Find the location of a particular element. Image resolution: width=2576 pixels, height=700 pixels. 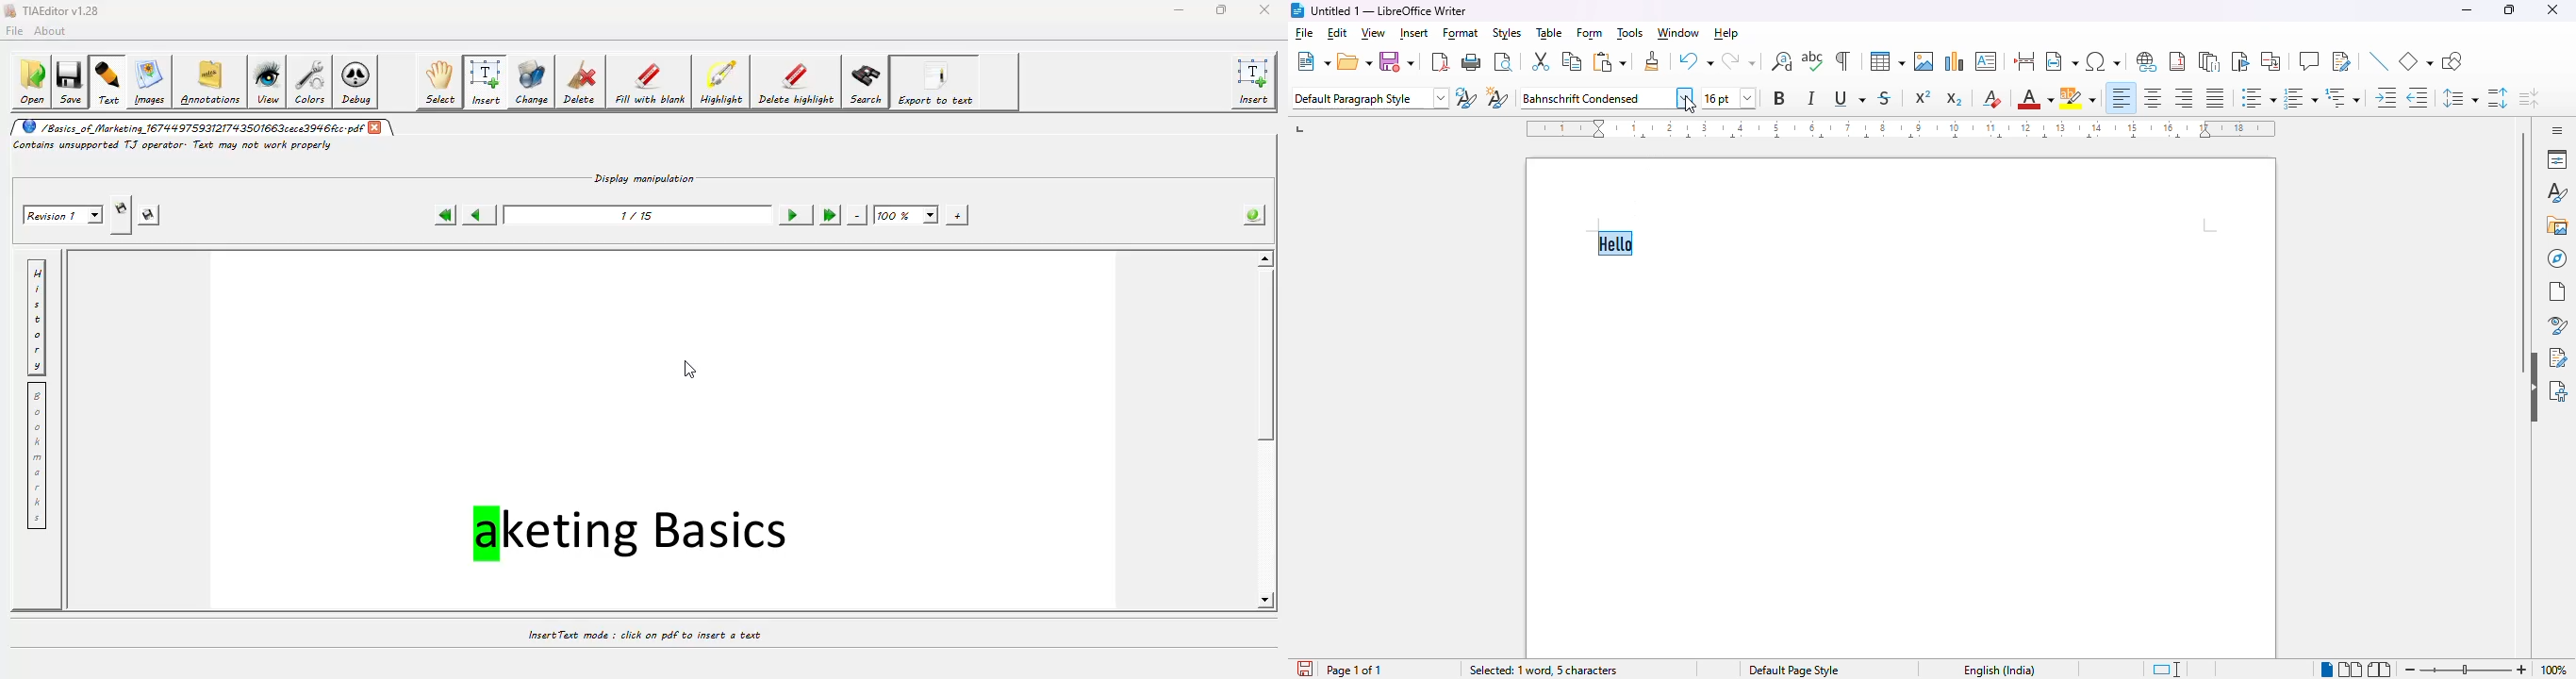

export directly as PDF is located at coordinates (1441, 61).